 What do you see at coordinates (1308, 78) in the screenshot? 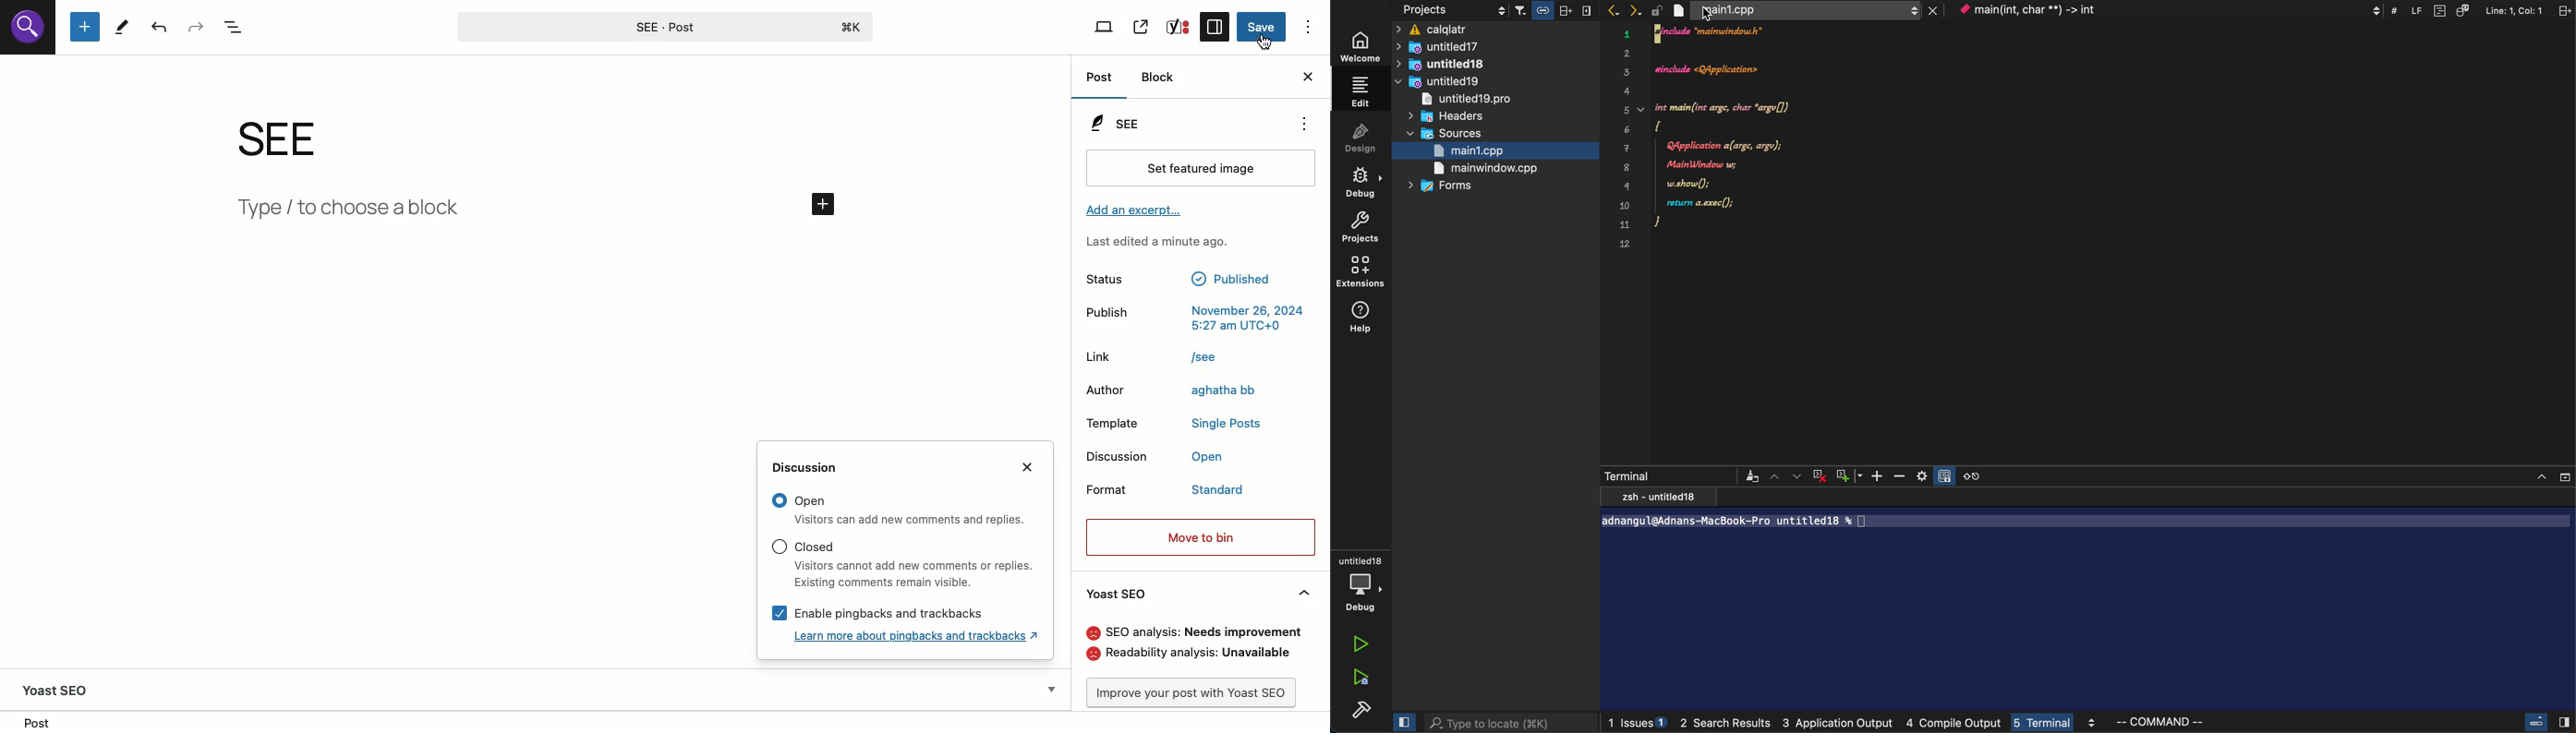
I see `Close` at bounding box center [1308, 78].